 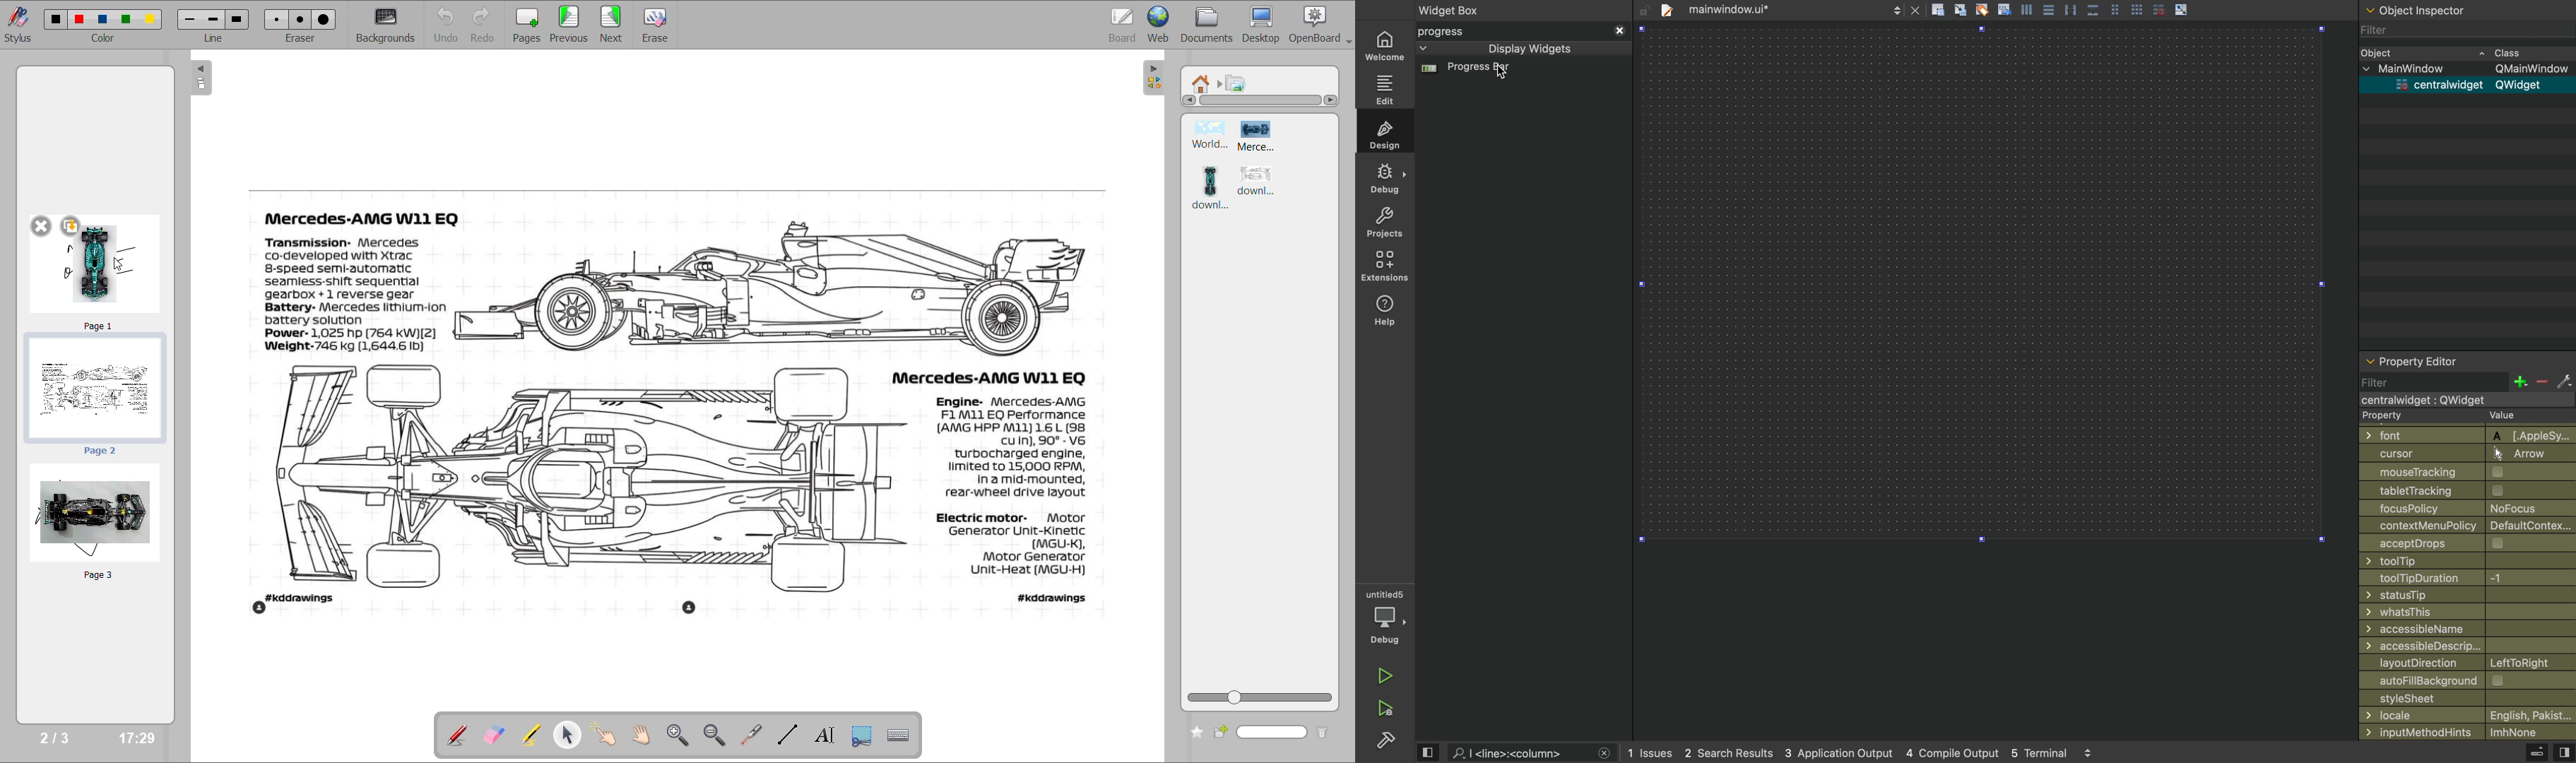 I want to click on root, so click(x=1203, y=83).